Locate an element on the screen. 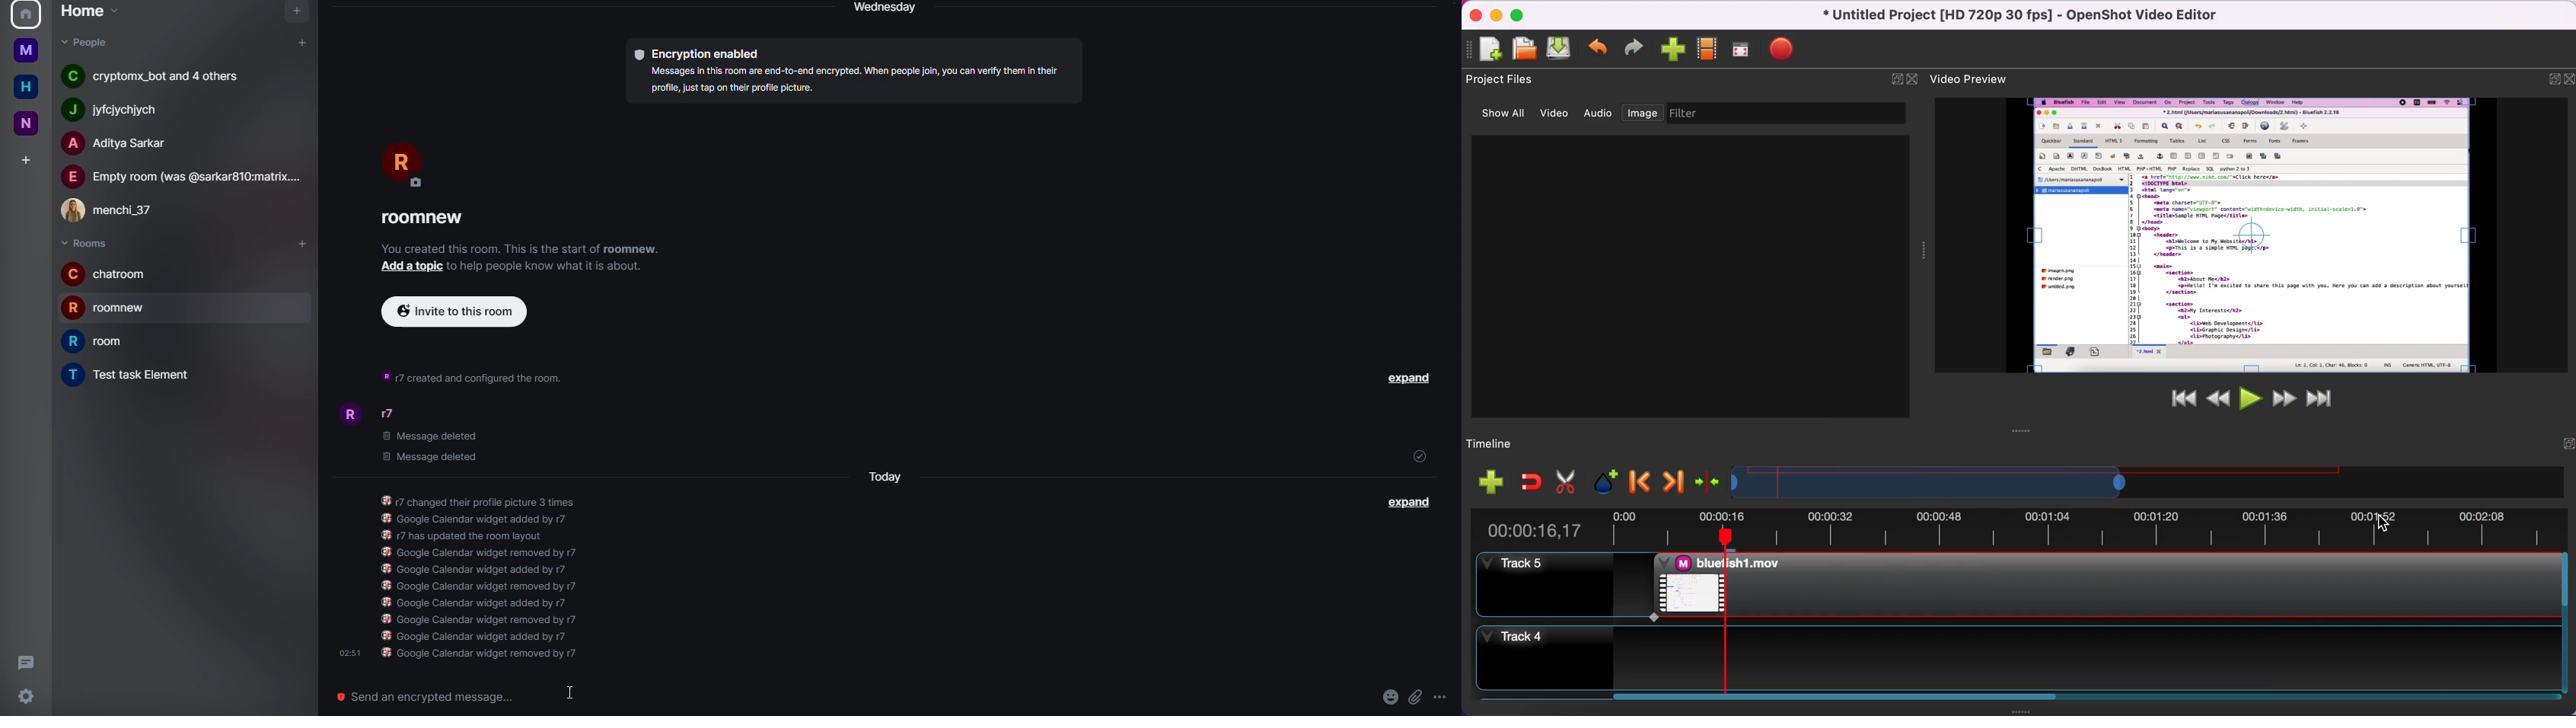  image is located at coordinates (1645, 114).